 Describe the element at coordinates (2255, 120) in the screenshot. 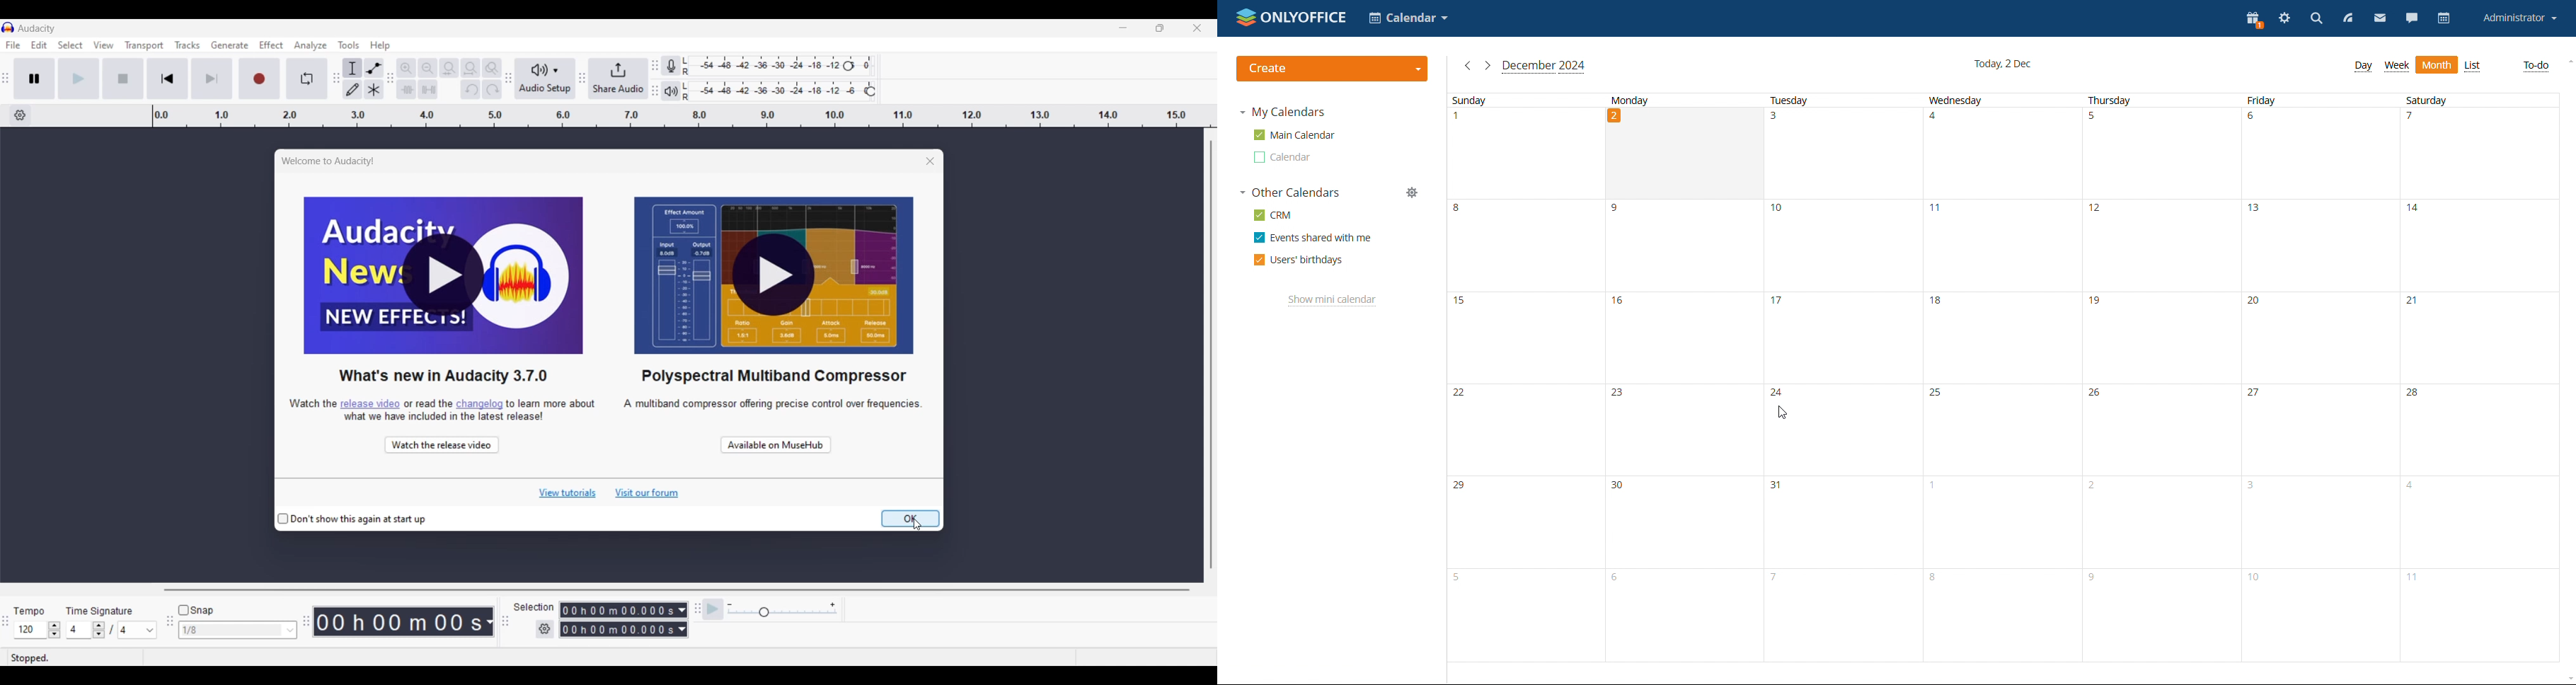

I see `6` at that location.